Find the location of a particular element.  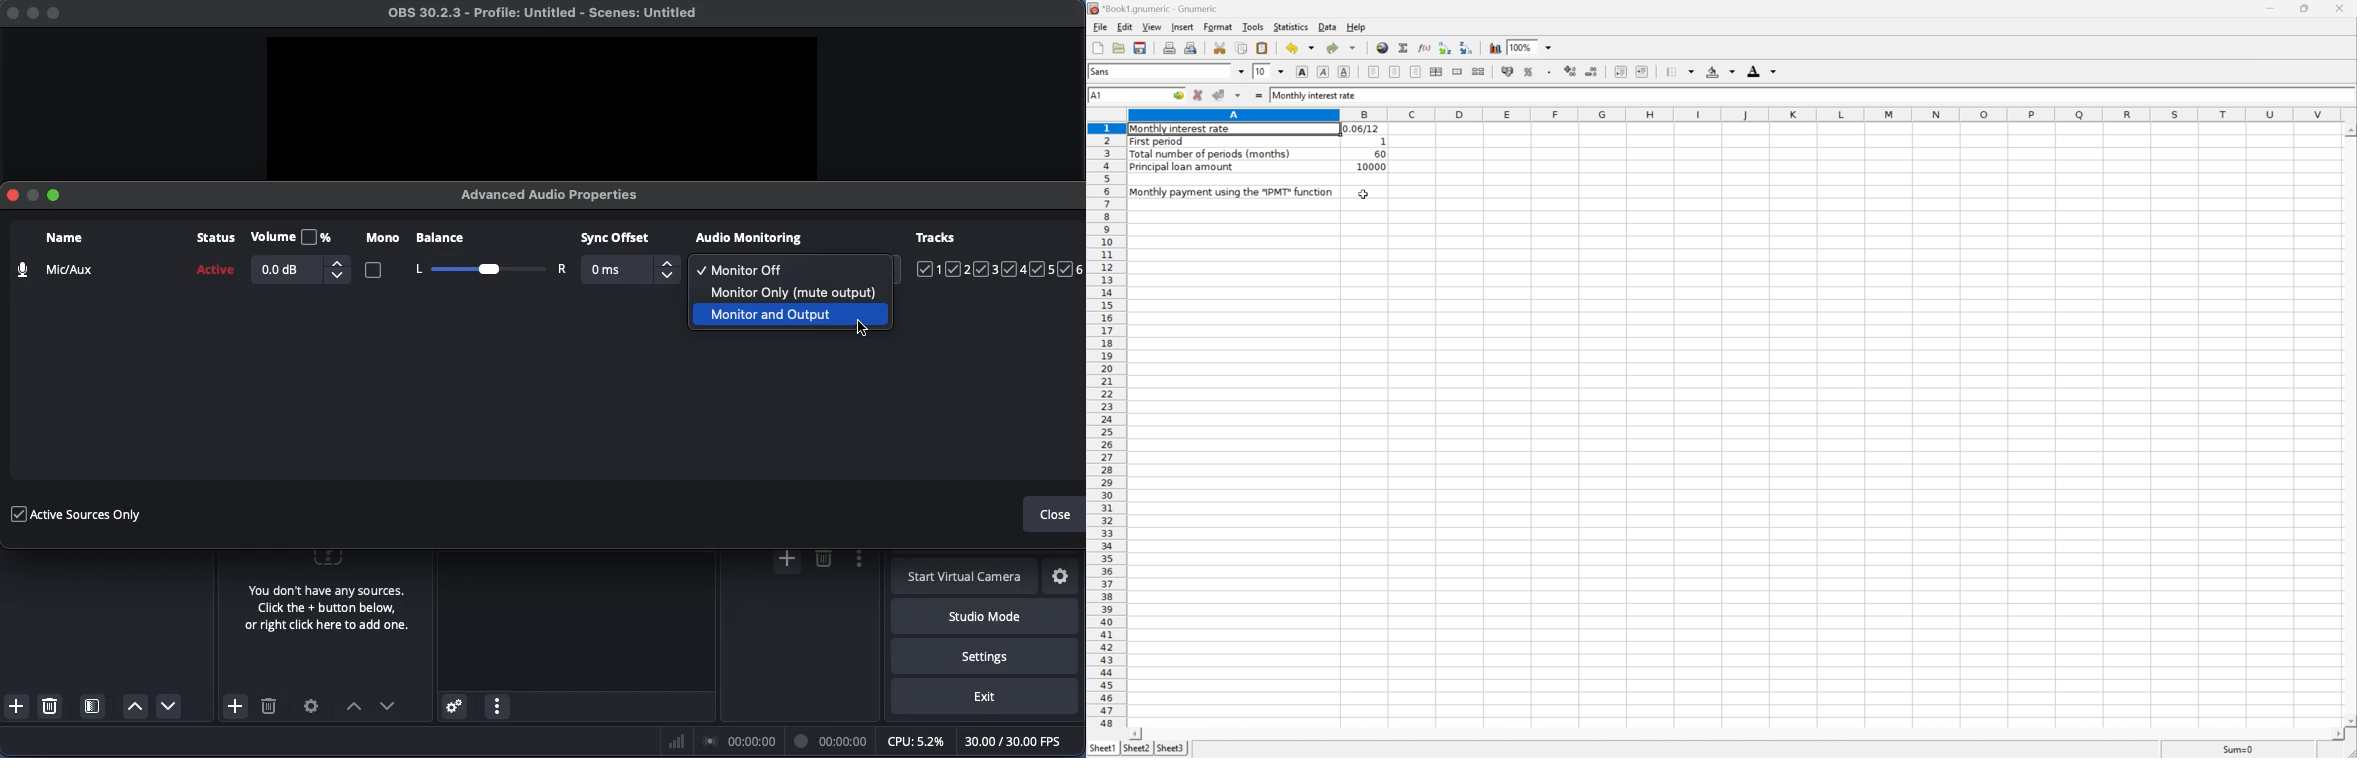

Move up is located at coordinates (135, 707).